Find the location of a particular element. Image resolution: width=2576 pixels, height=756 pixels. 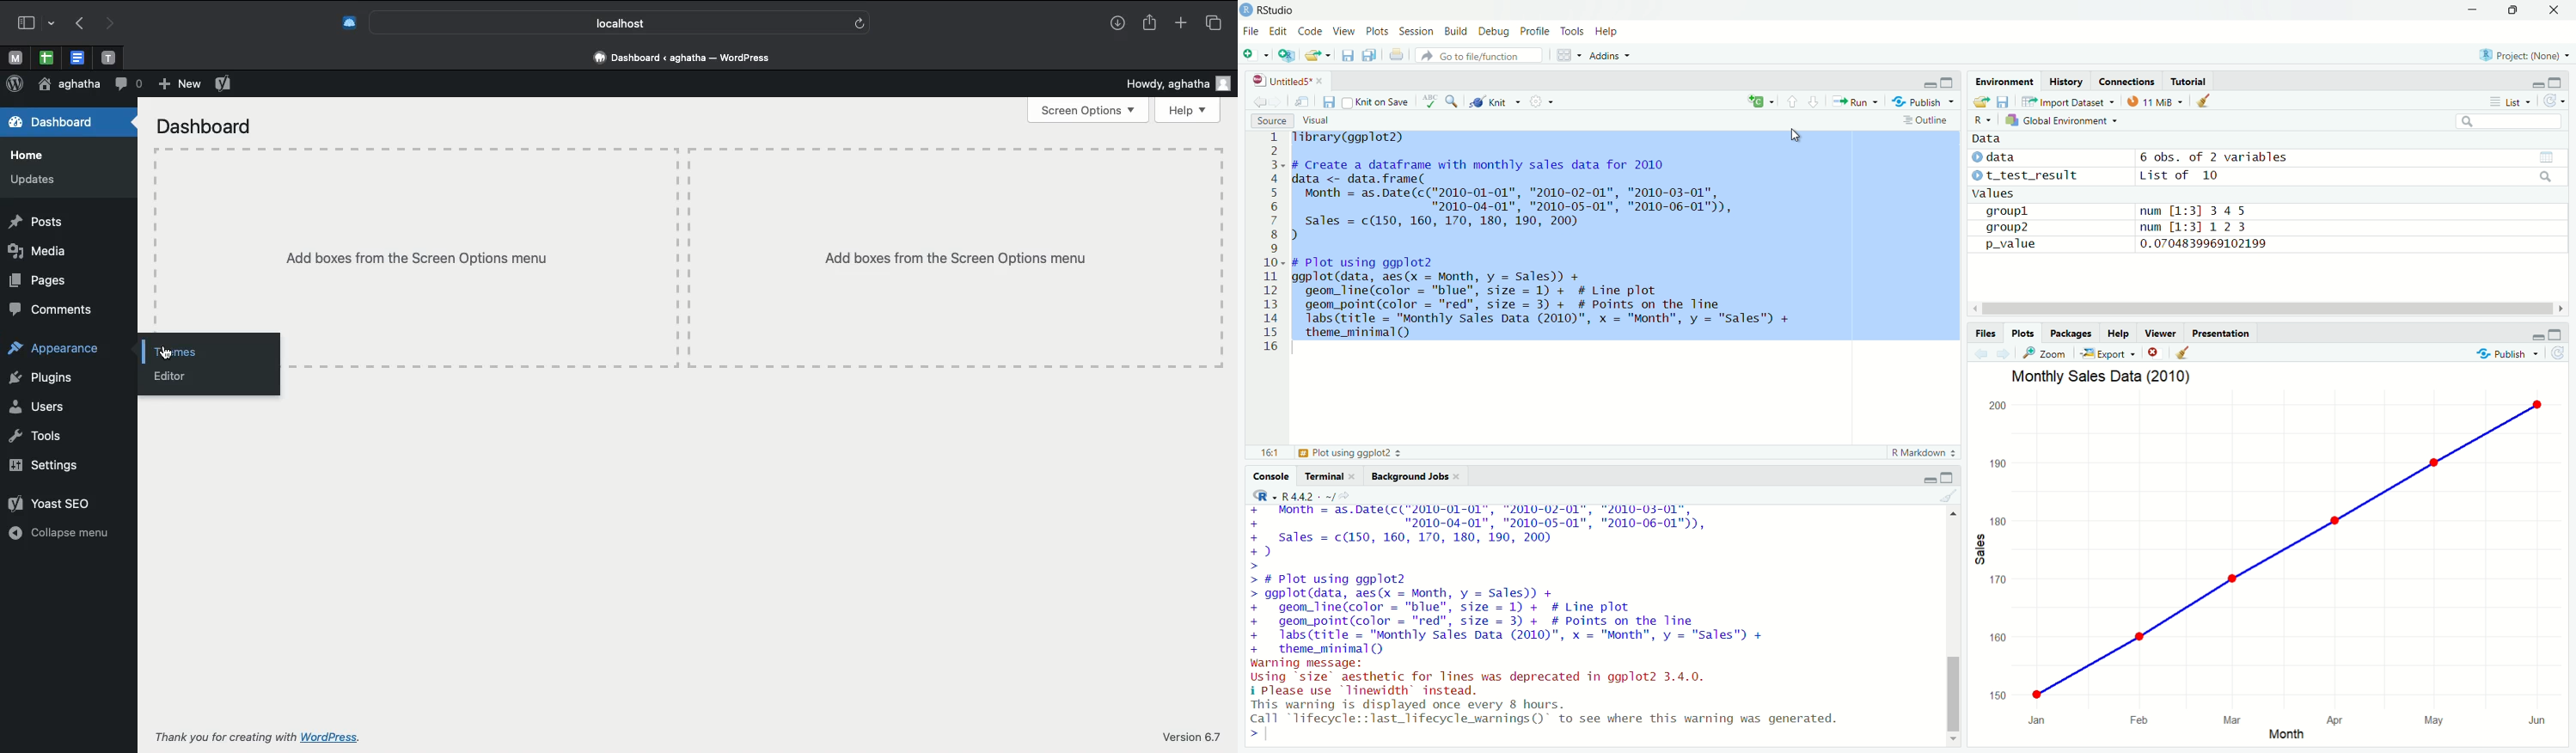

Editor is located at coordinates (174, 376).